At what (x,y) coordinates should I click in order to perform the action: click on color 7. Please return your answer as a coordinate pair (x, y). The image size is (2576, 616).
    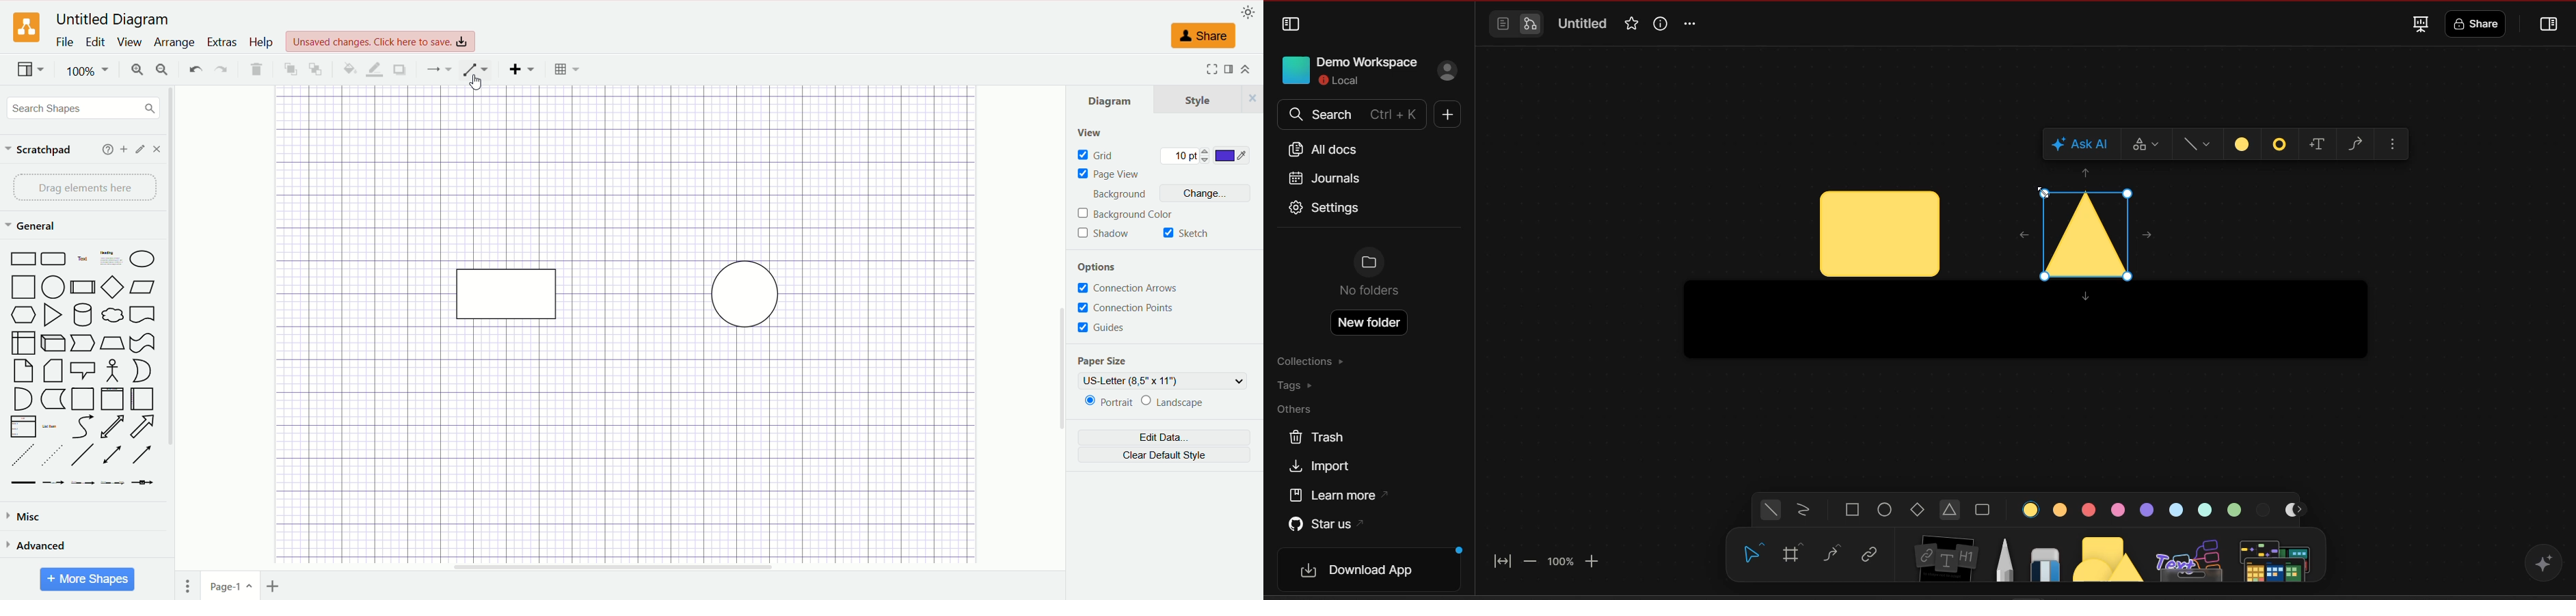
    Looking at the image, I should click on (2206, 509).